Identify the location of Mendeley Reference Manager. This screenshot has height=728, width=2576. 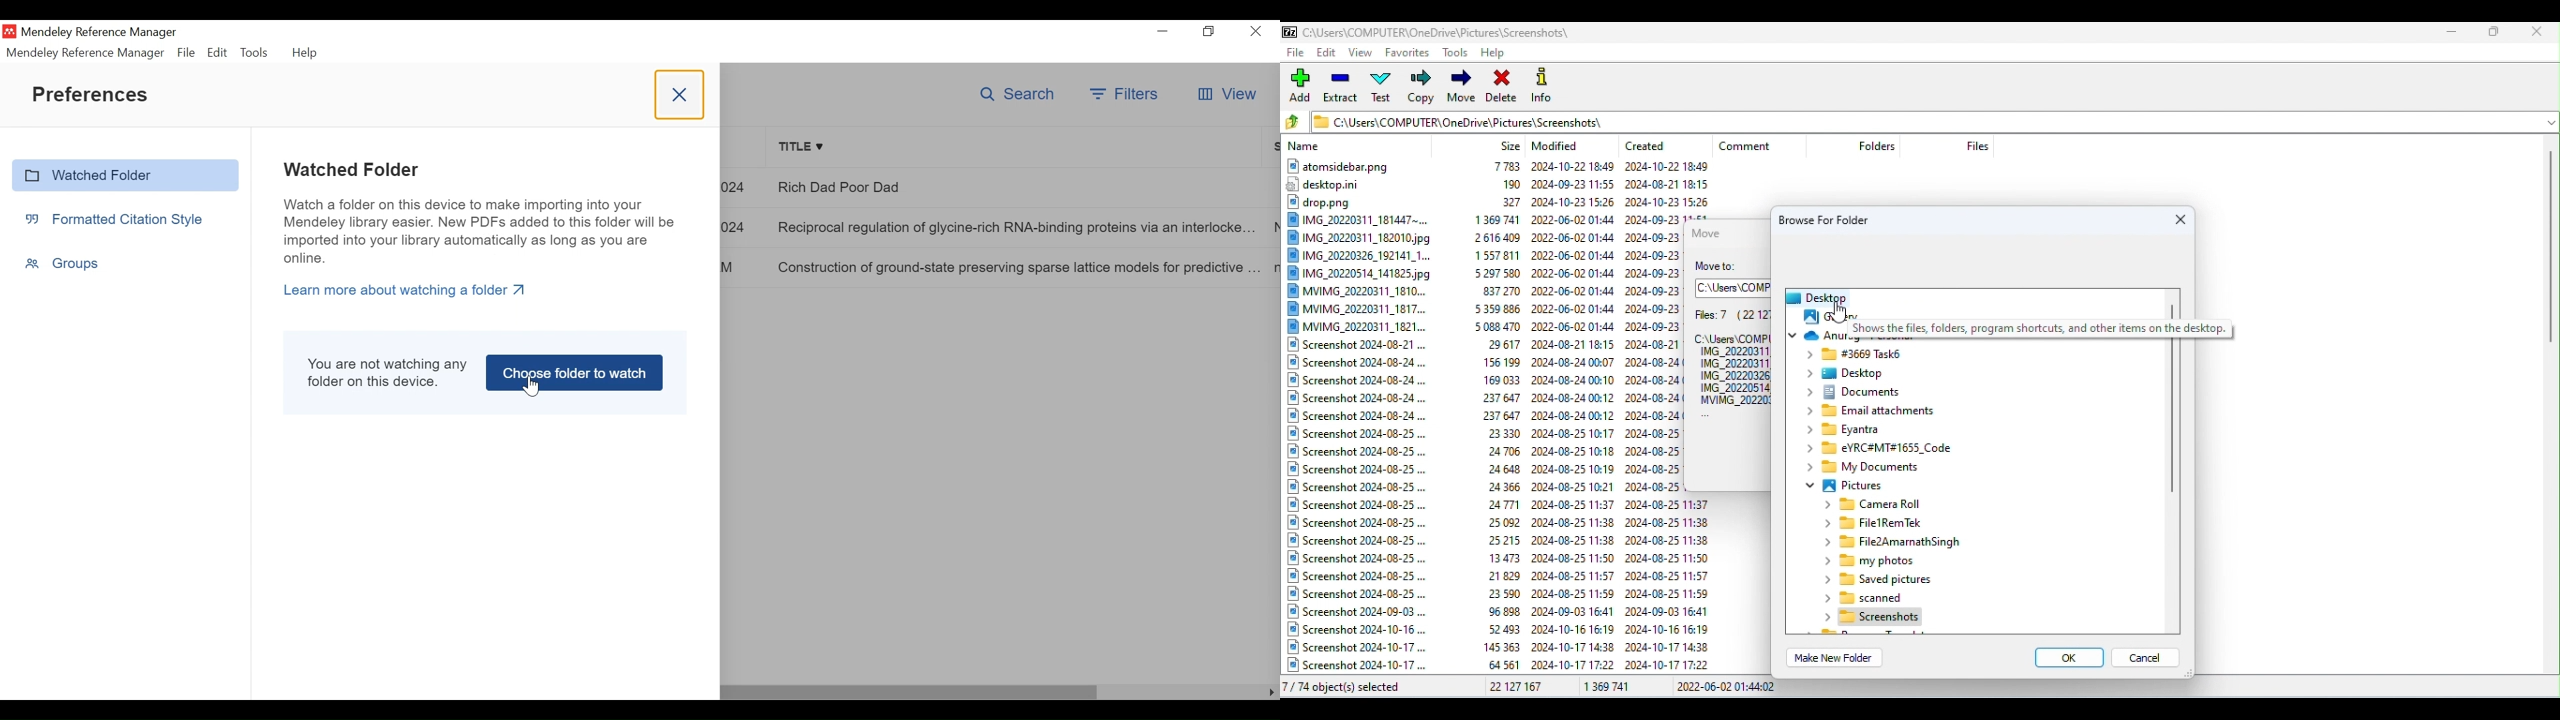
(106, 32).